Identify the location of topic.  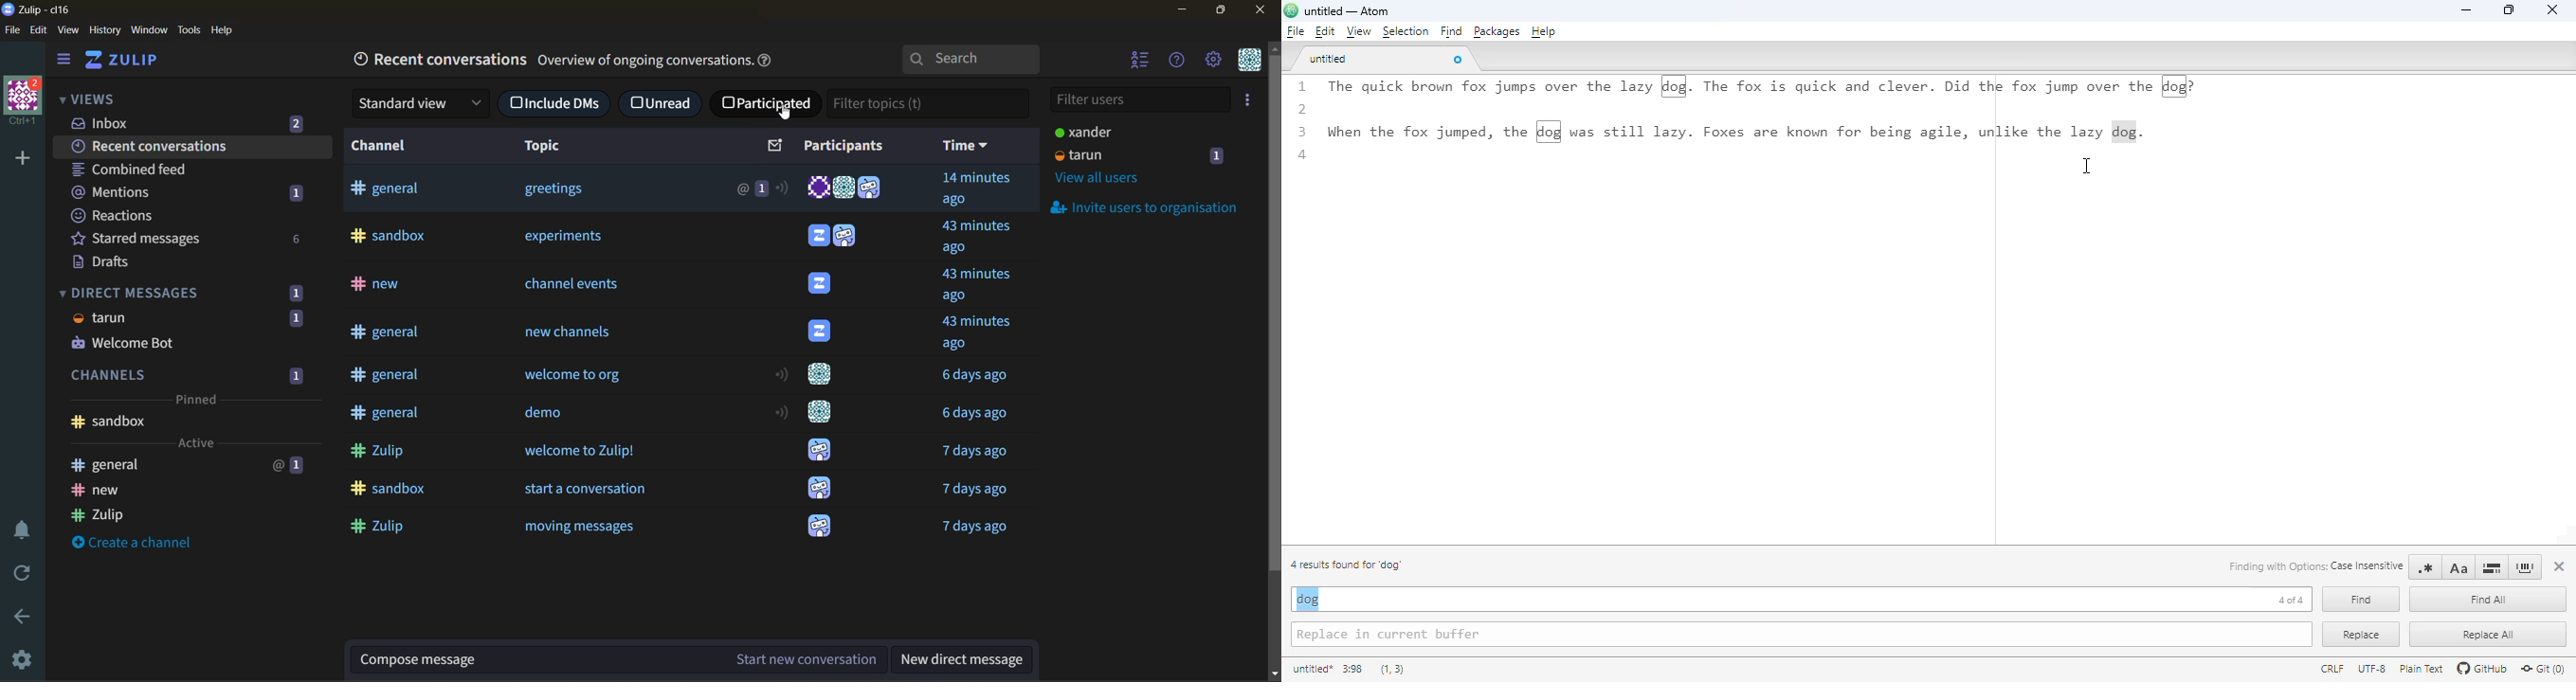
(545, 146).